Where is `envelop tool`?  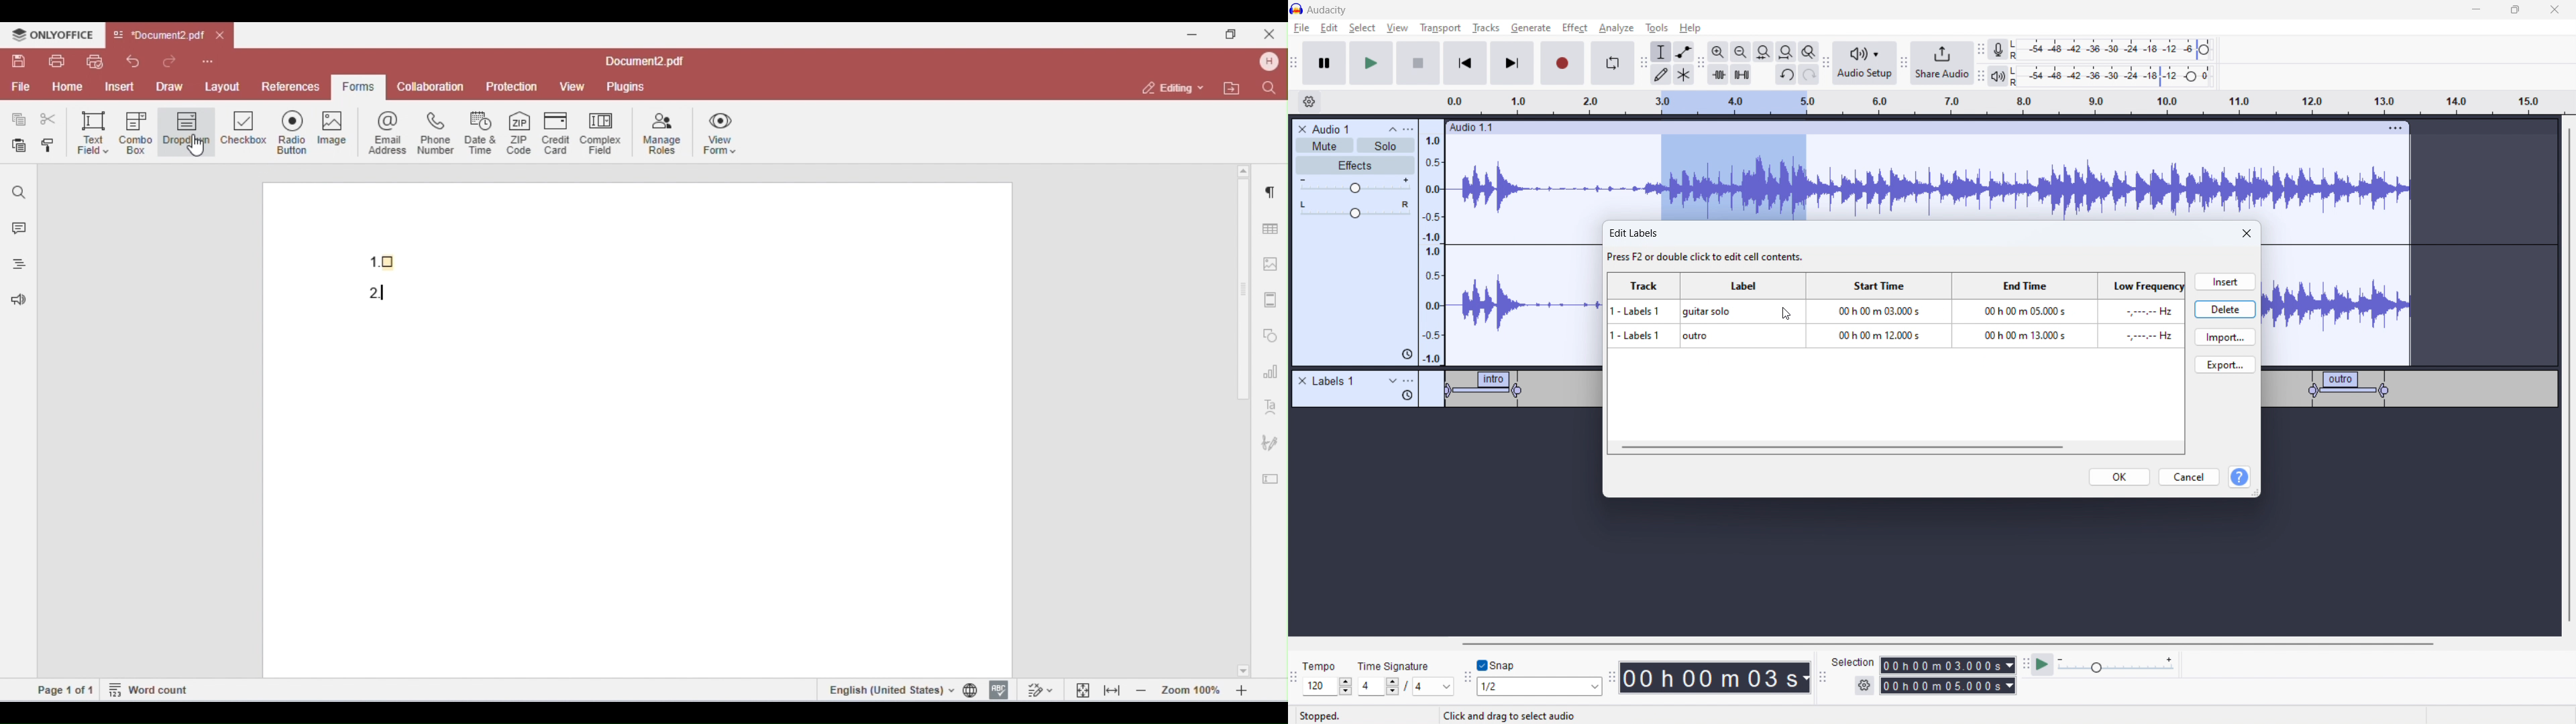
envelop tool is located at coordinates (1684, 51).